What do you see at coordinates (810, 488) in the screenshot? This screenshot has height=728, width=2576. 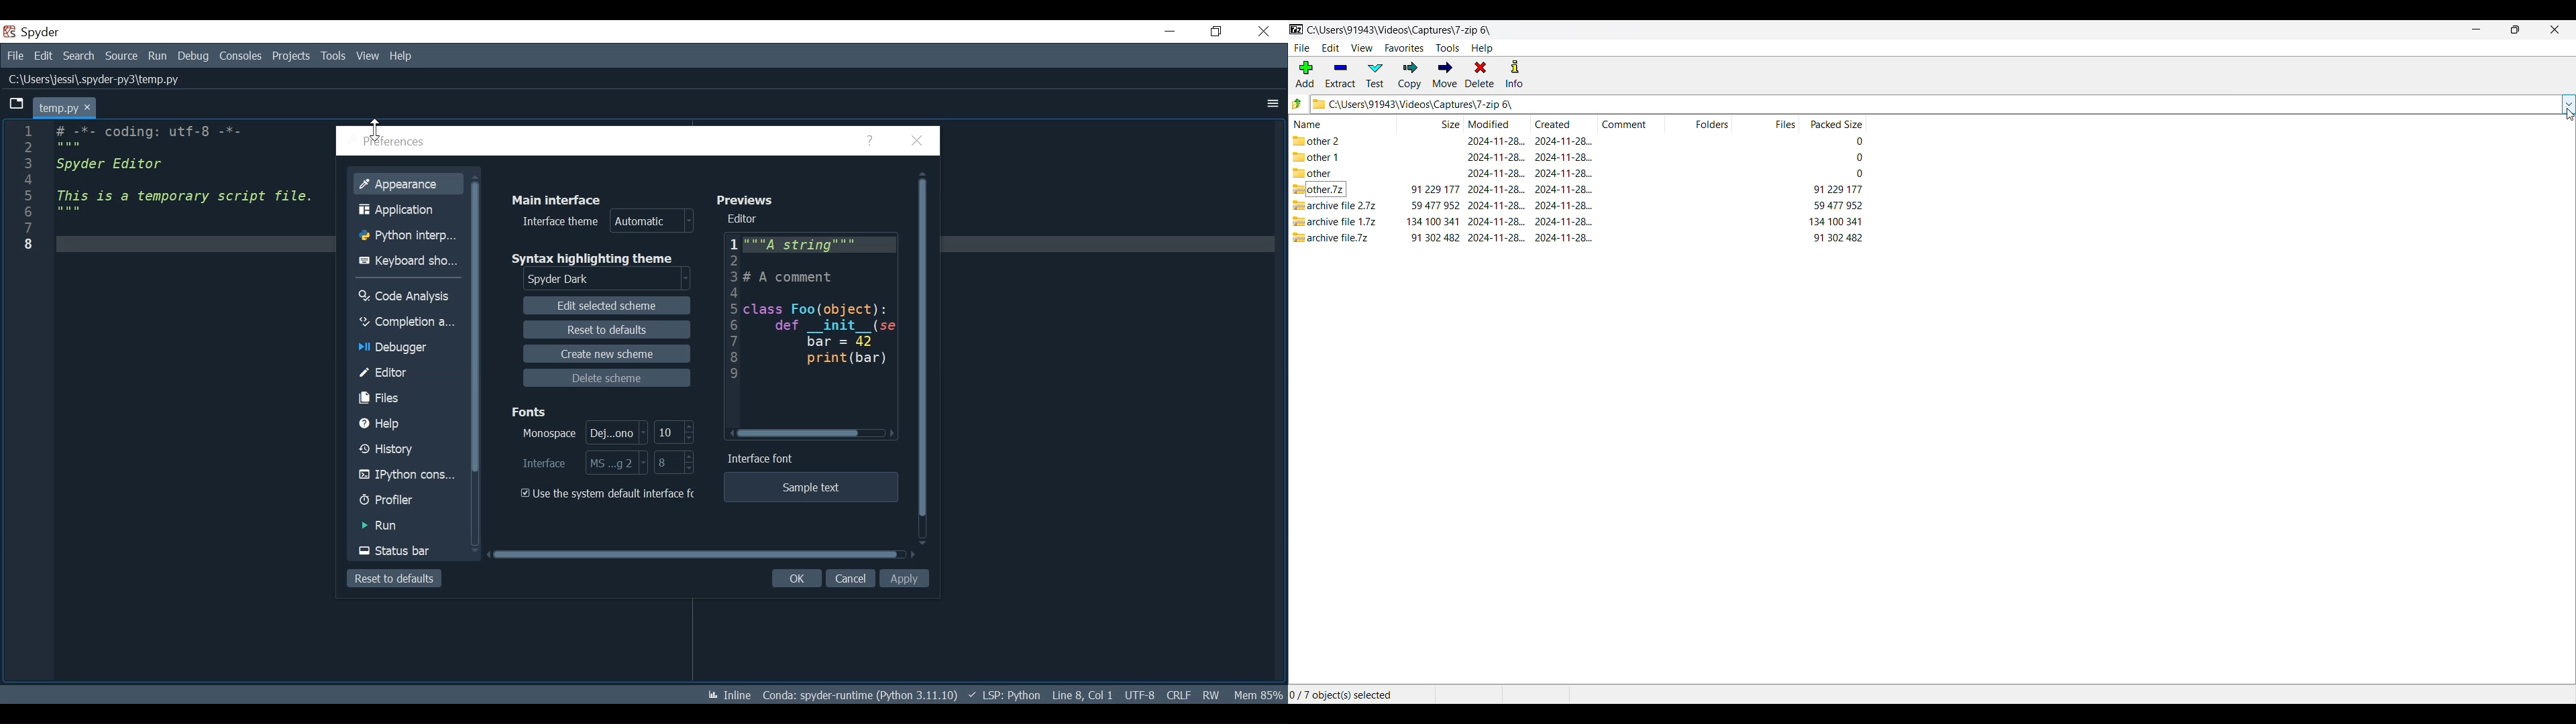 I see `Sample text` at bounding box center [810, 488].